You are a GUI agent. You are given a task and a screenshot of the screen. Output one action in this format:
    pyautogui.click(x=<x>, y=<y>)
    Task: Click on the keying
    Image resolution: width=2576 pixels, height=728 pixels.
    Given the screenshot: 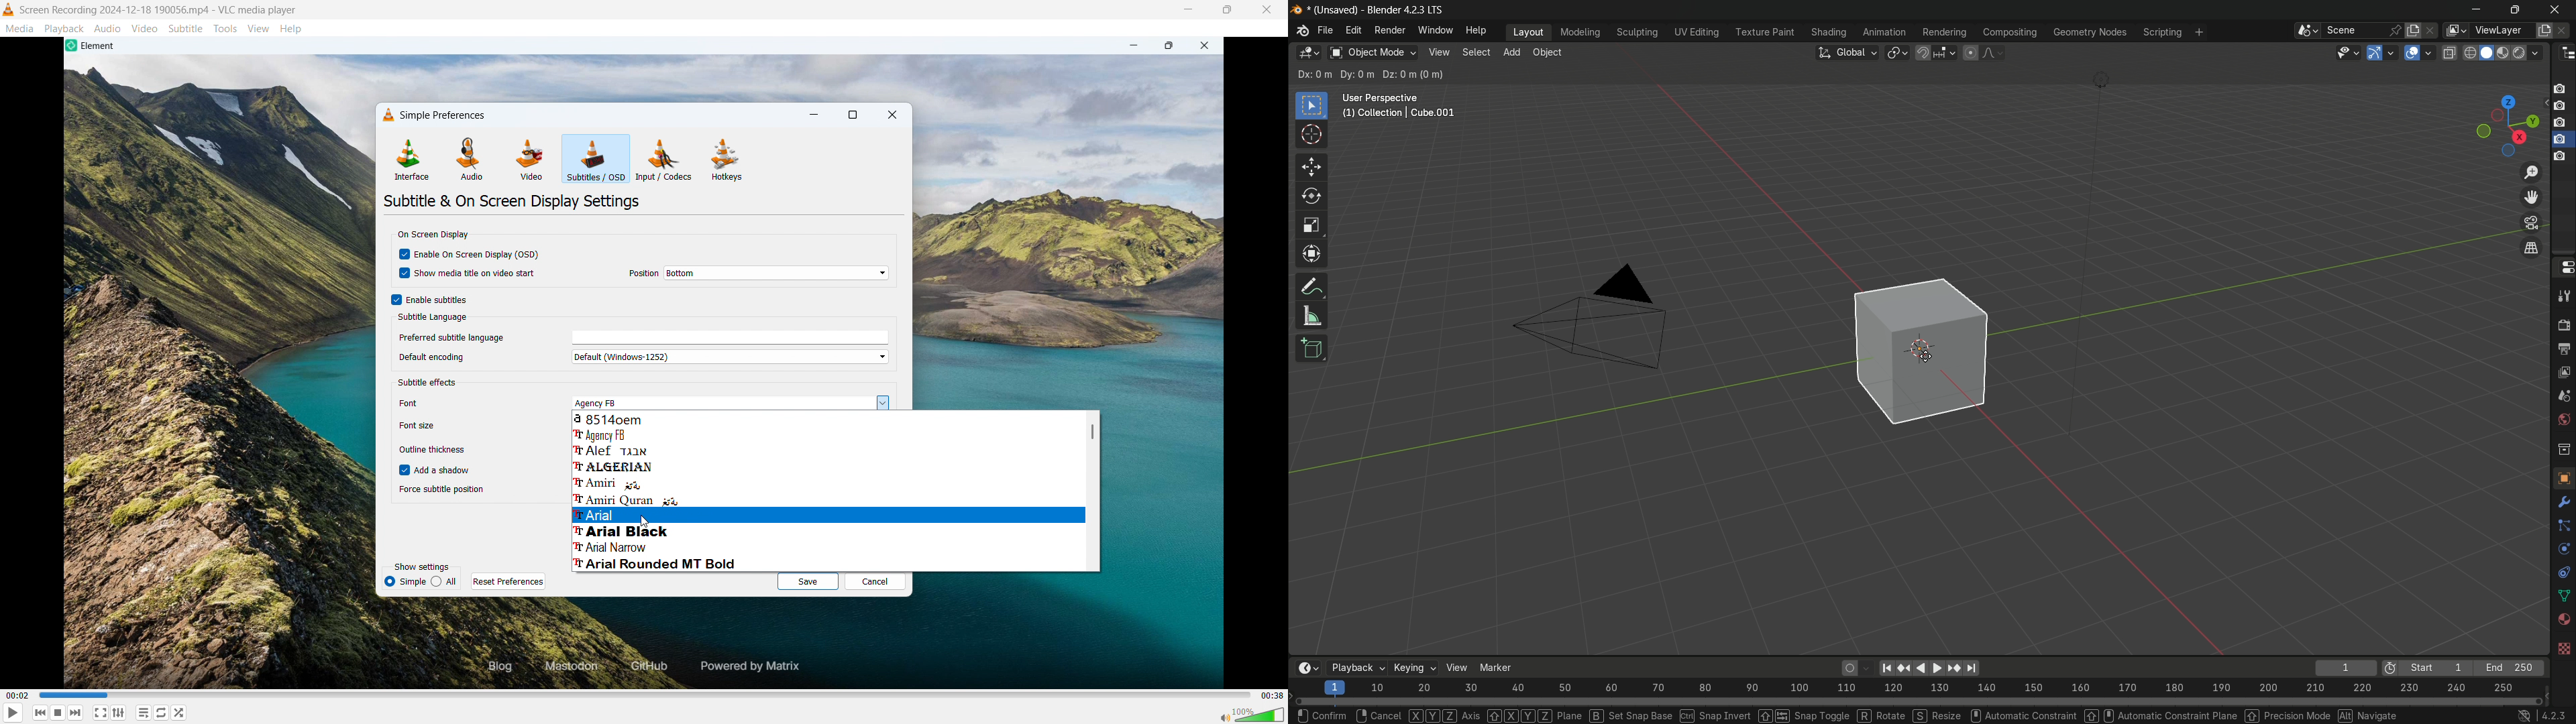 What is the action you would take?
    pyautogui.click(x=1414, y=666)
    